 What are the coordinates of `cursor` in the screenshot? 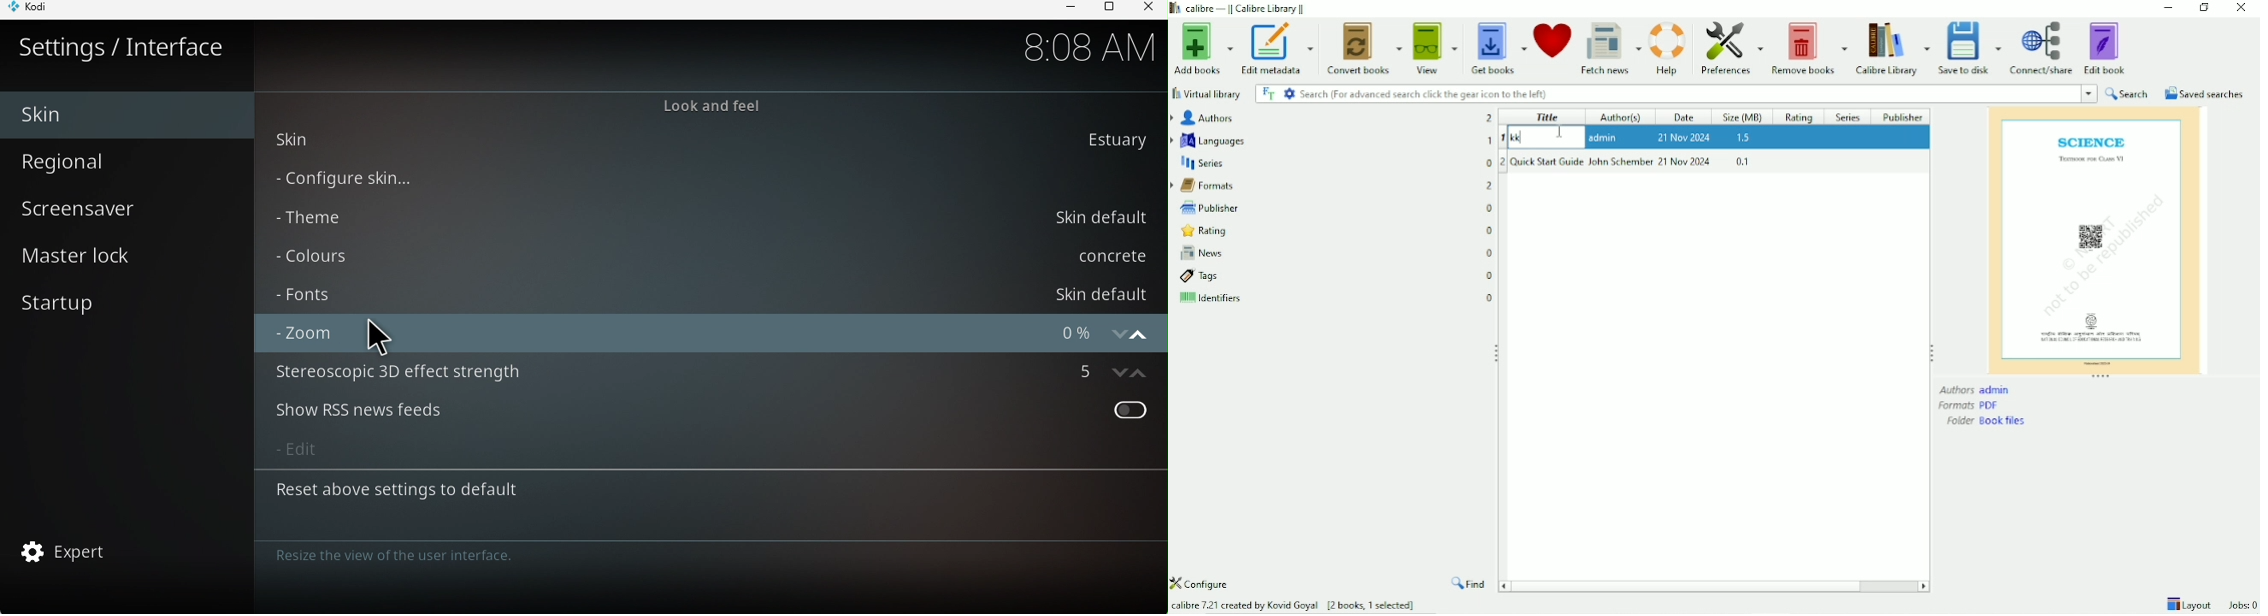 It's located at (378, 339).